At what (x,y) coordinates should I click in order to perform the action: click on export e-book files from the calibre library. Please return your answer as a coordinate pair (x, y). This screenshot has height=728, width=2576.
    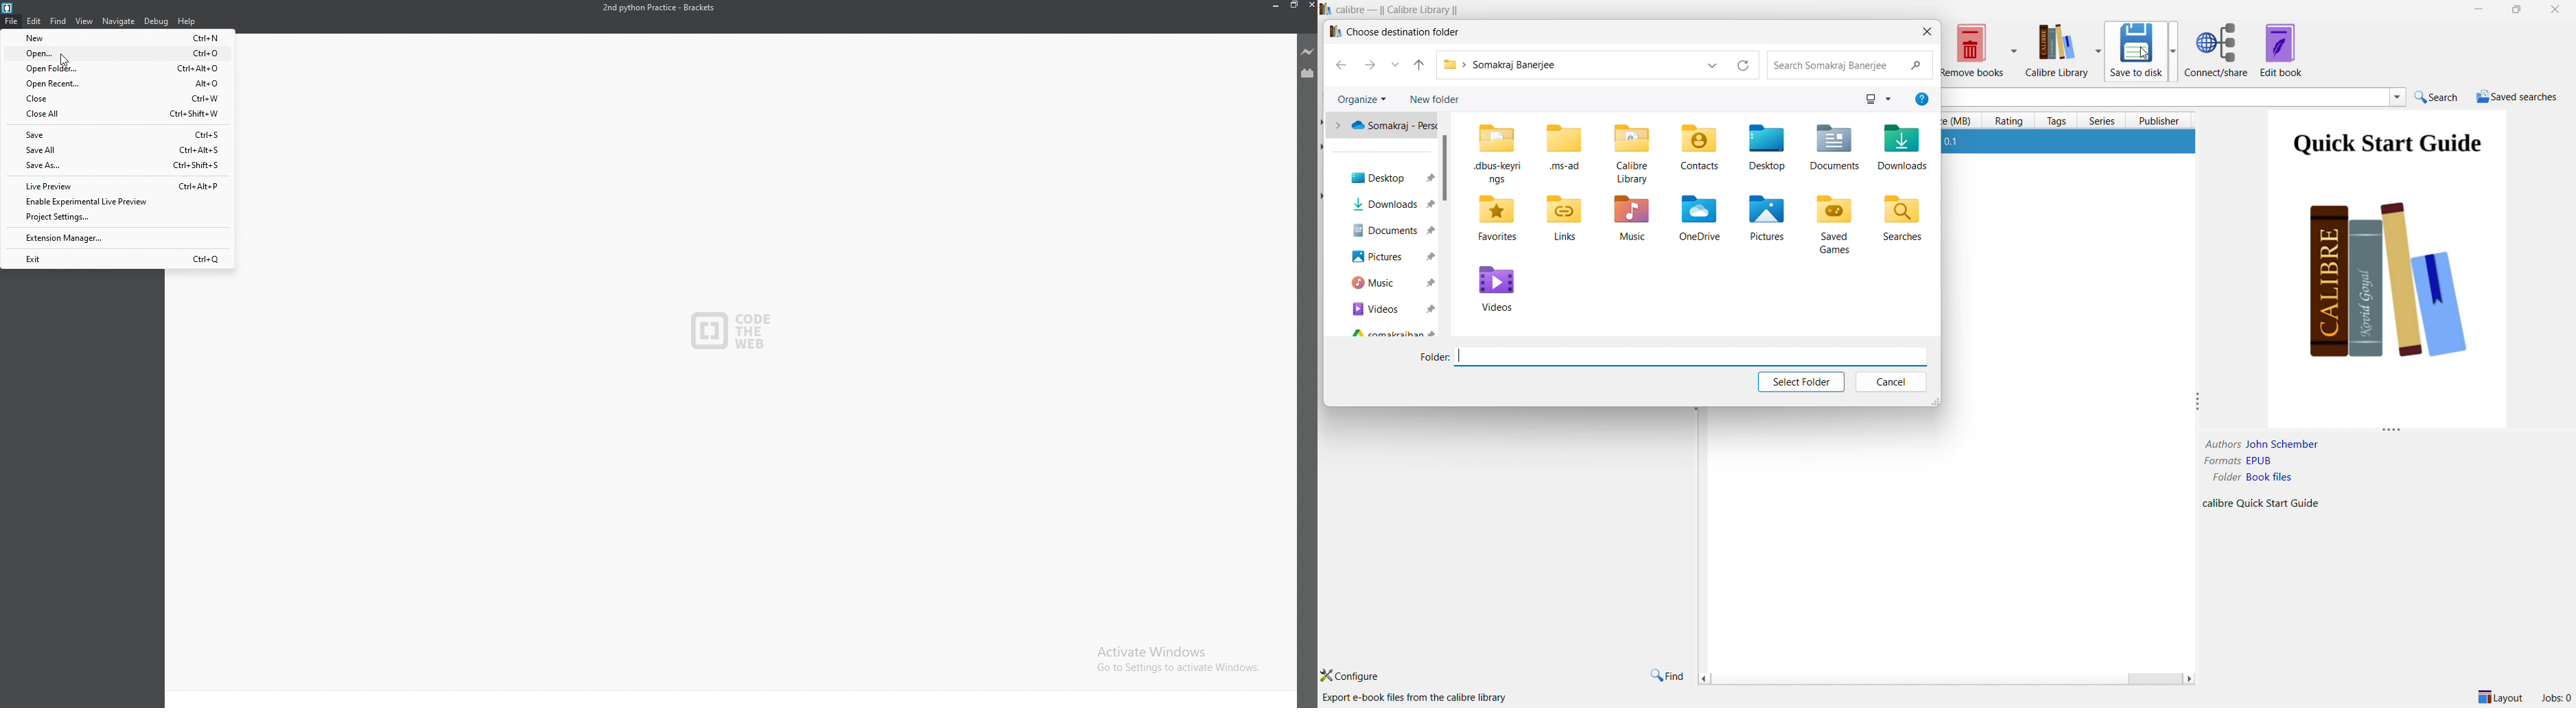
    Looking at the image, I should click on (1417, 698).